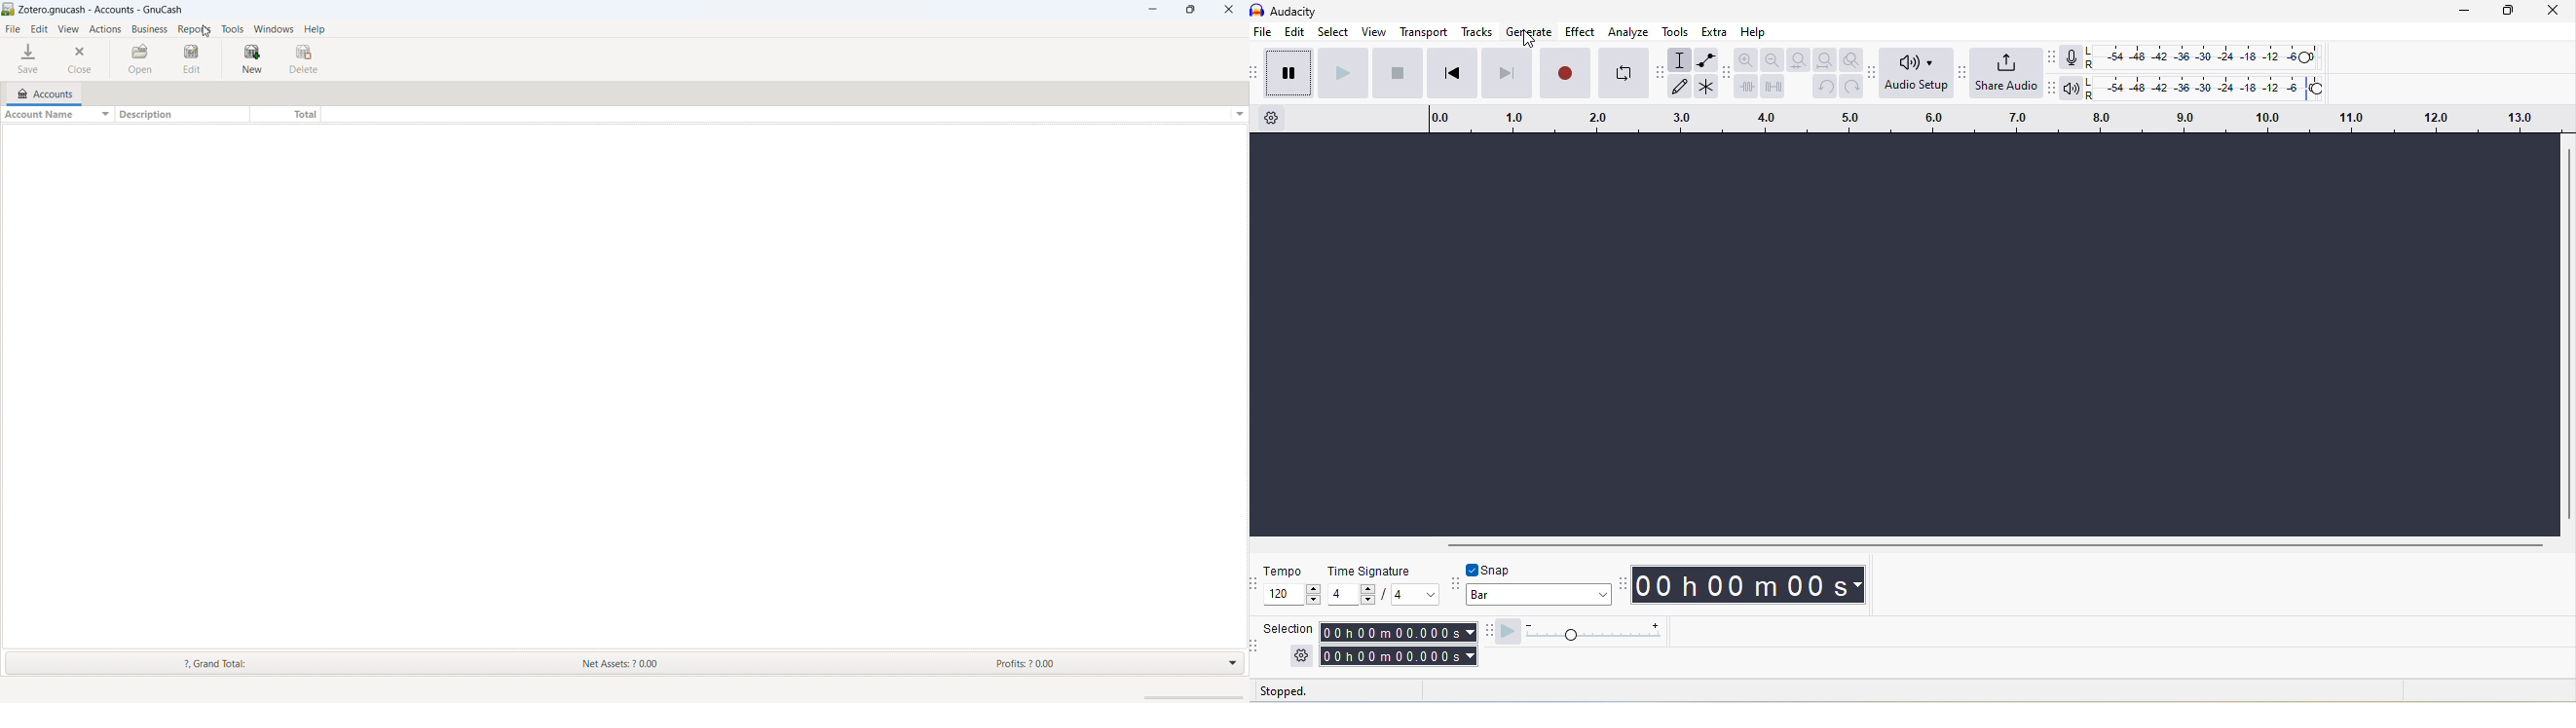  Describe the element at coordinates (1366, 570) in the screenshot. I see `time signature` at that location.